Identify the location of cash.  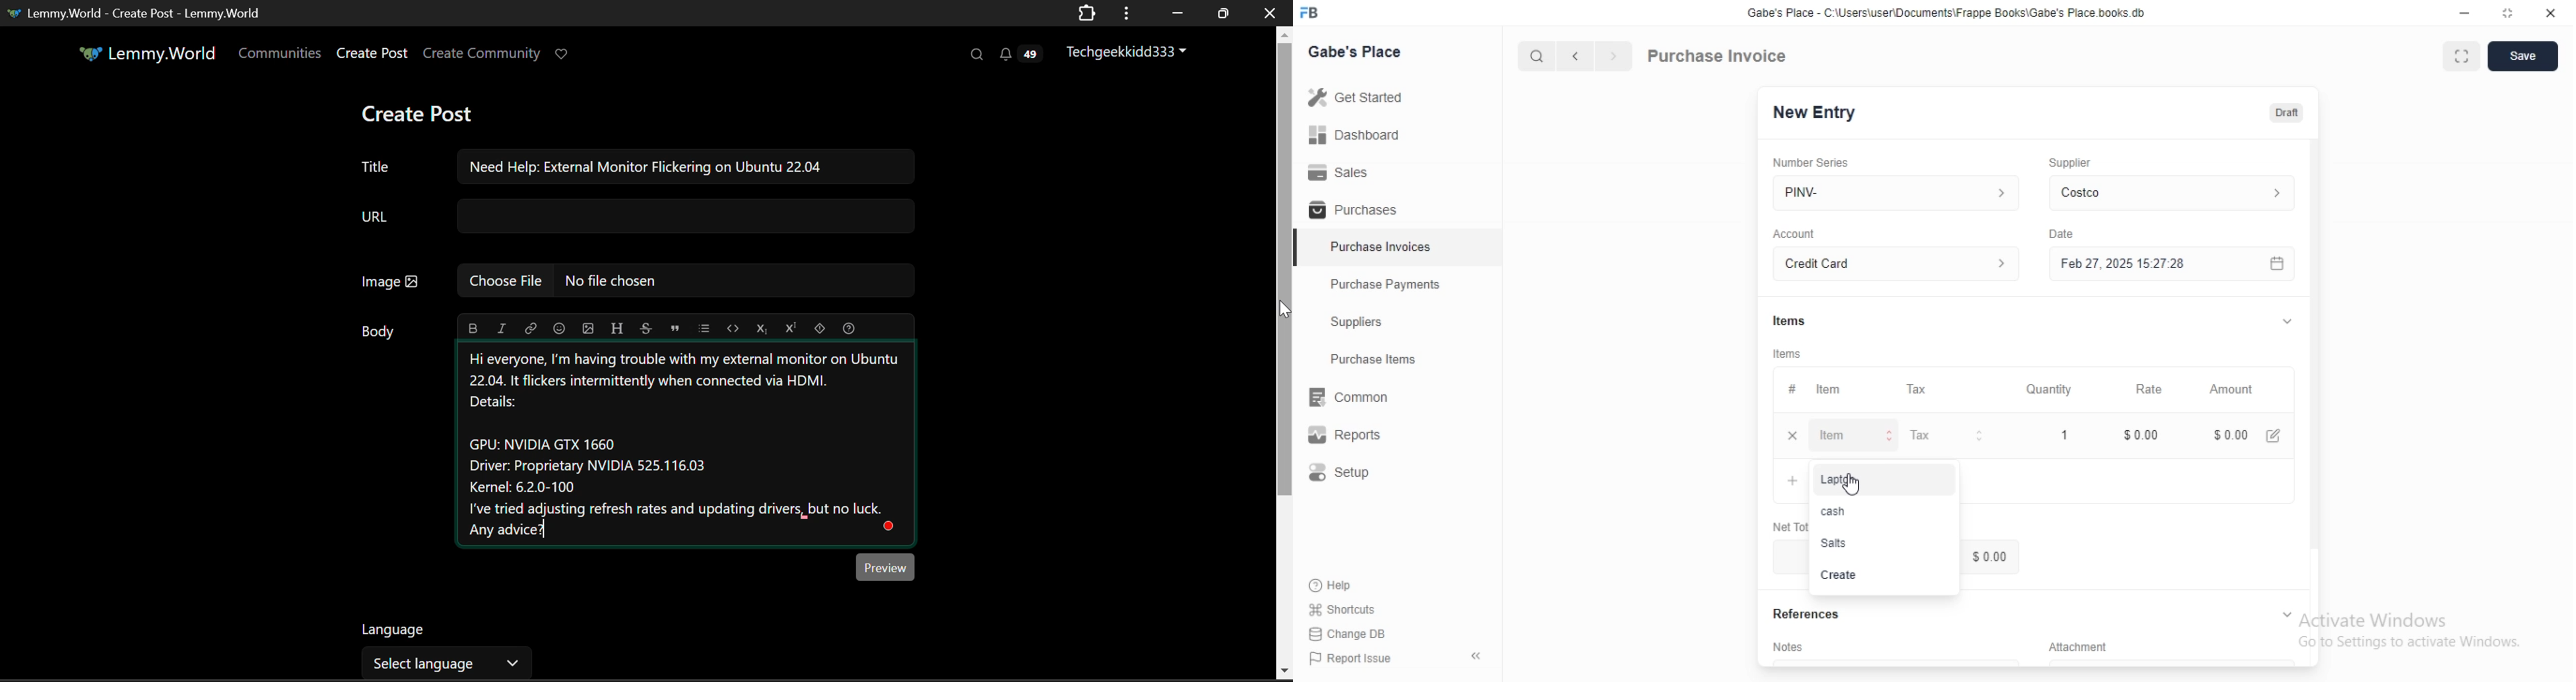
(1884, 511).